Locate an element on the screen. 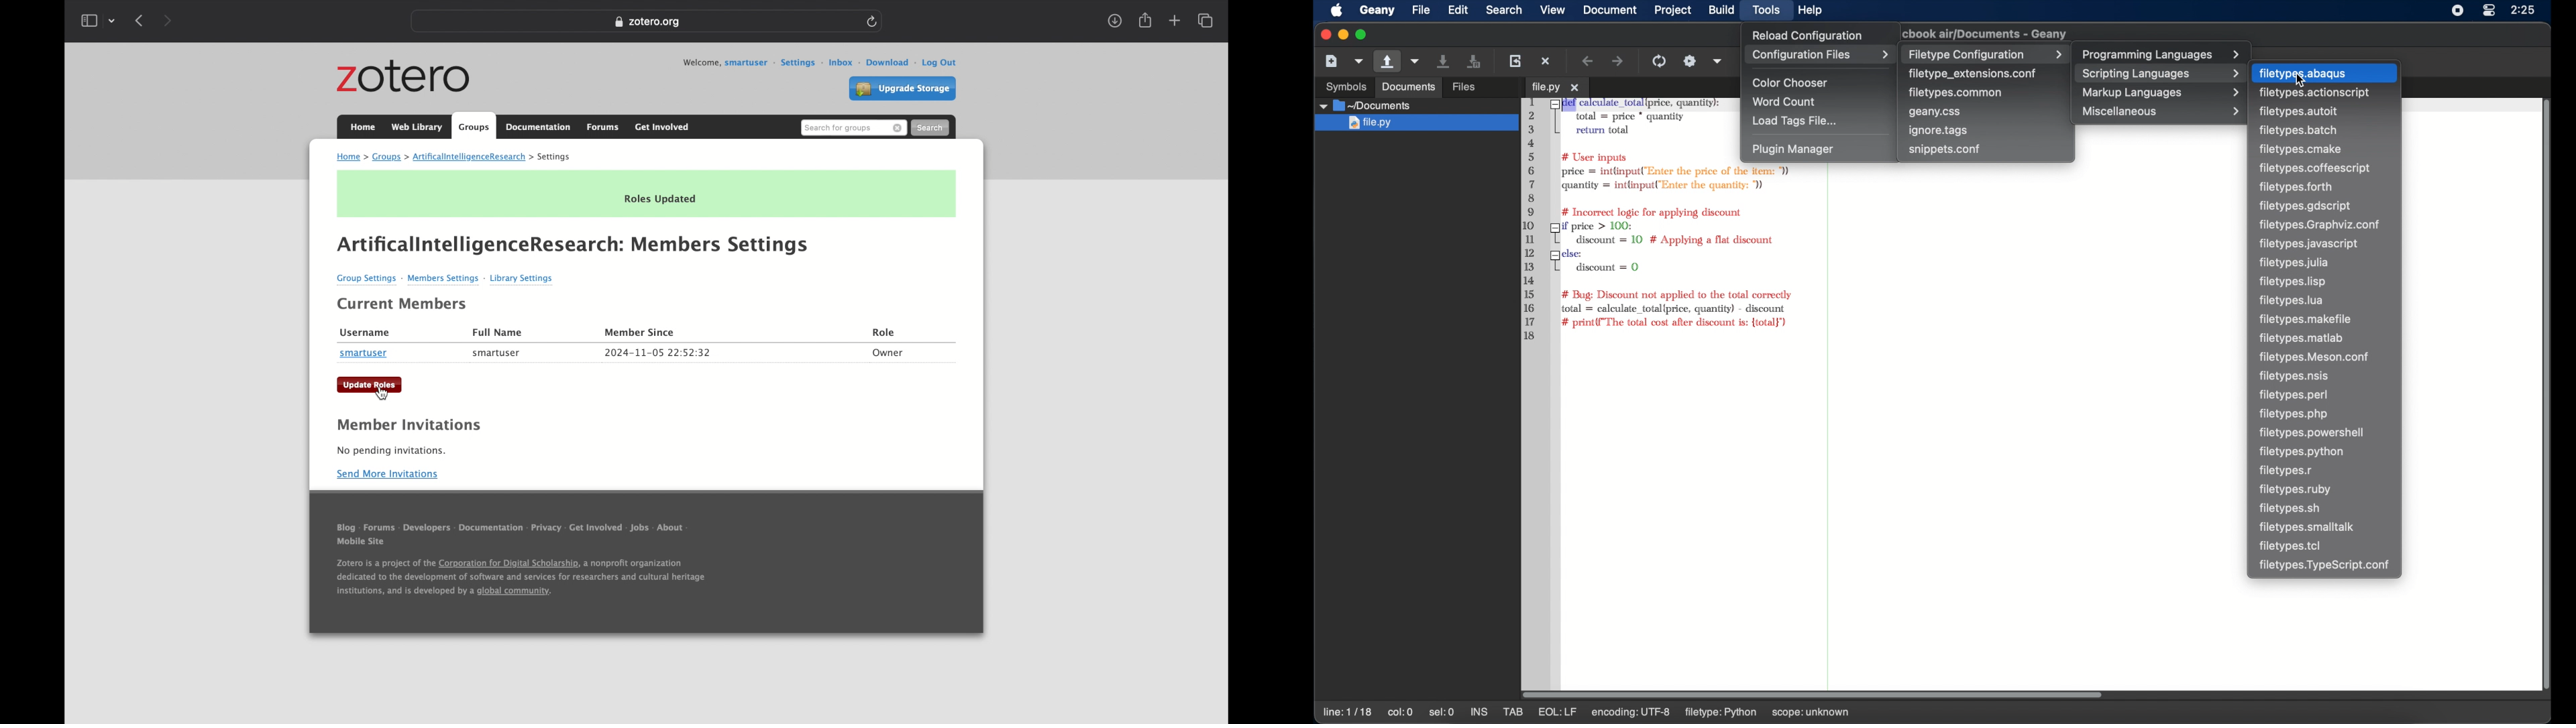  settings is located at coordinates (794, 63).